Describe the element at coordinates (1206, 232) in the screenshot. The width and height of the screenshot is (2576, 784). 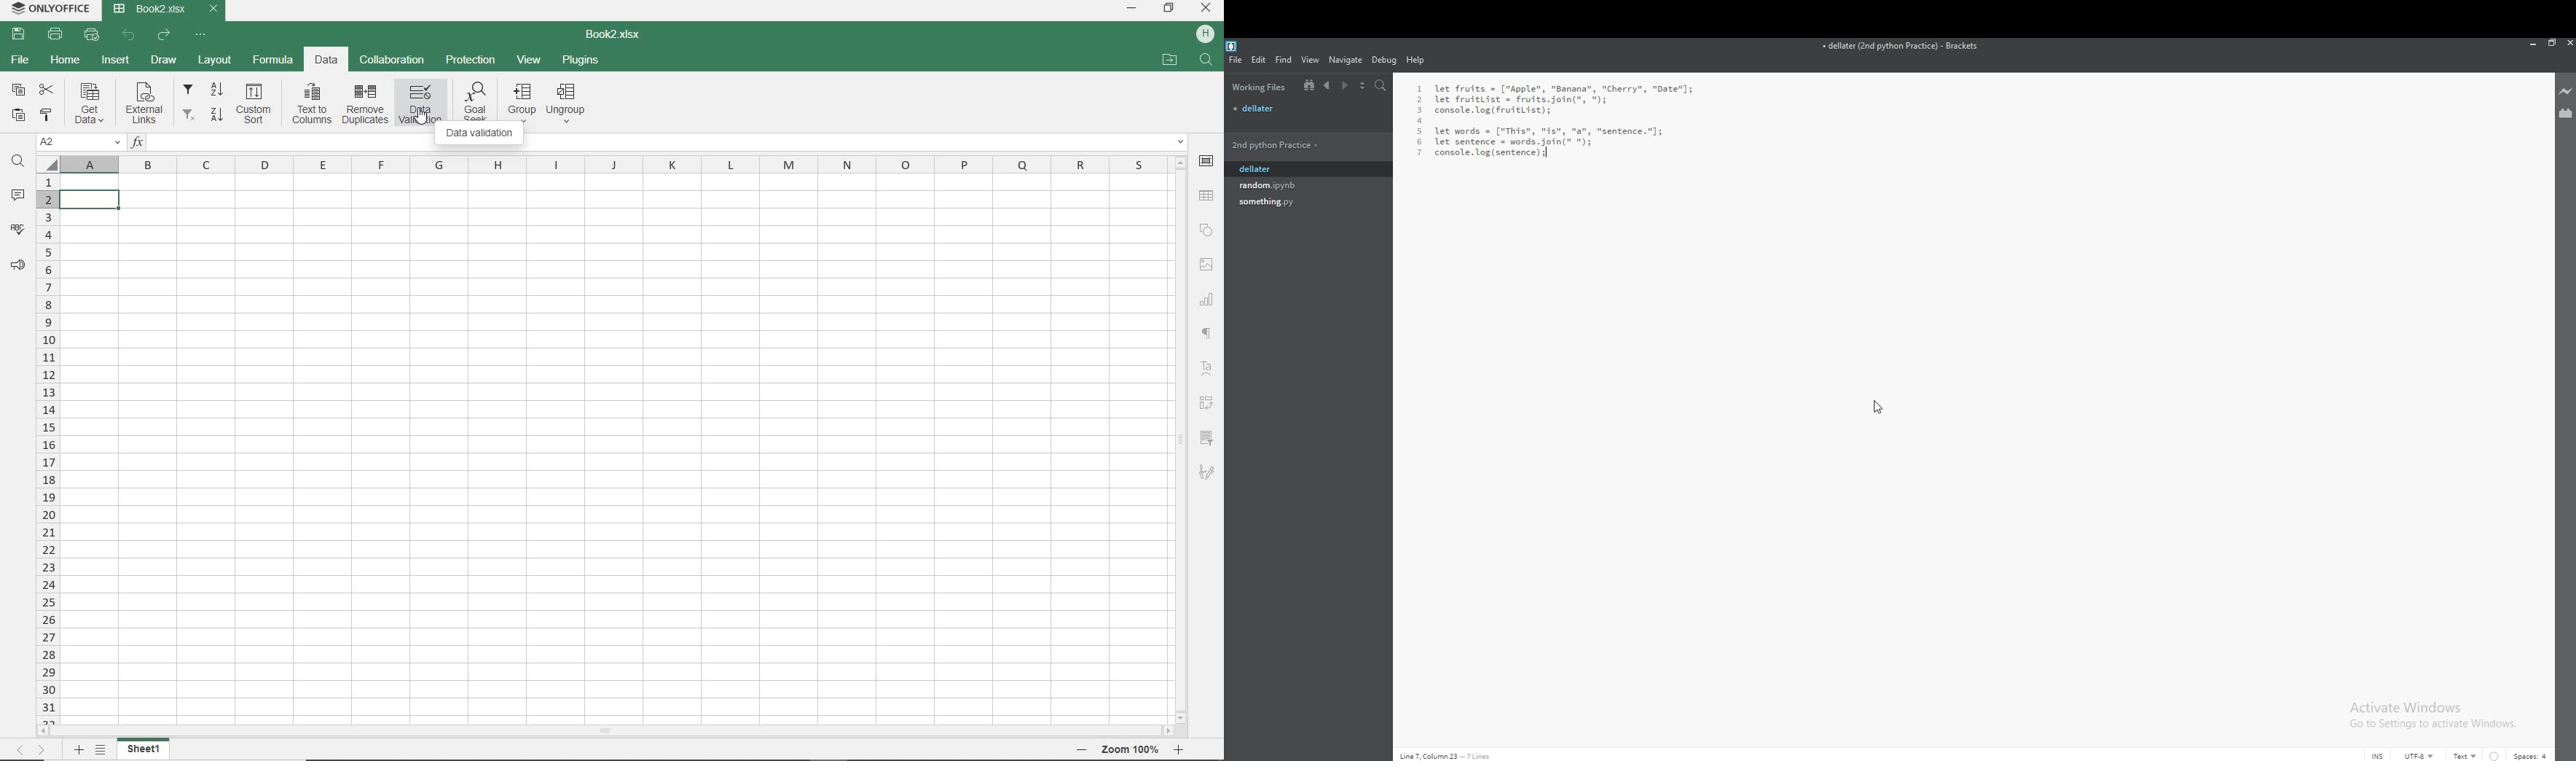
I see `SHAPE` at that location.